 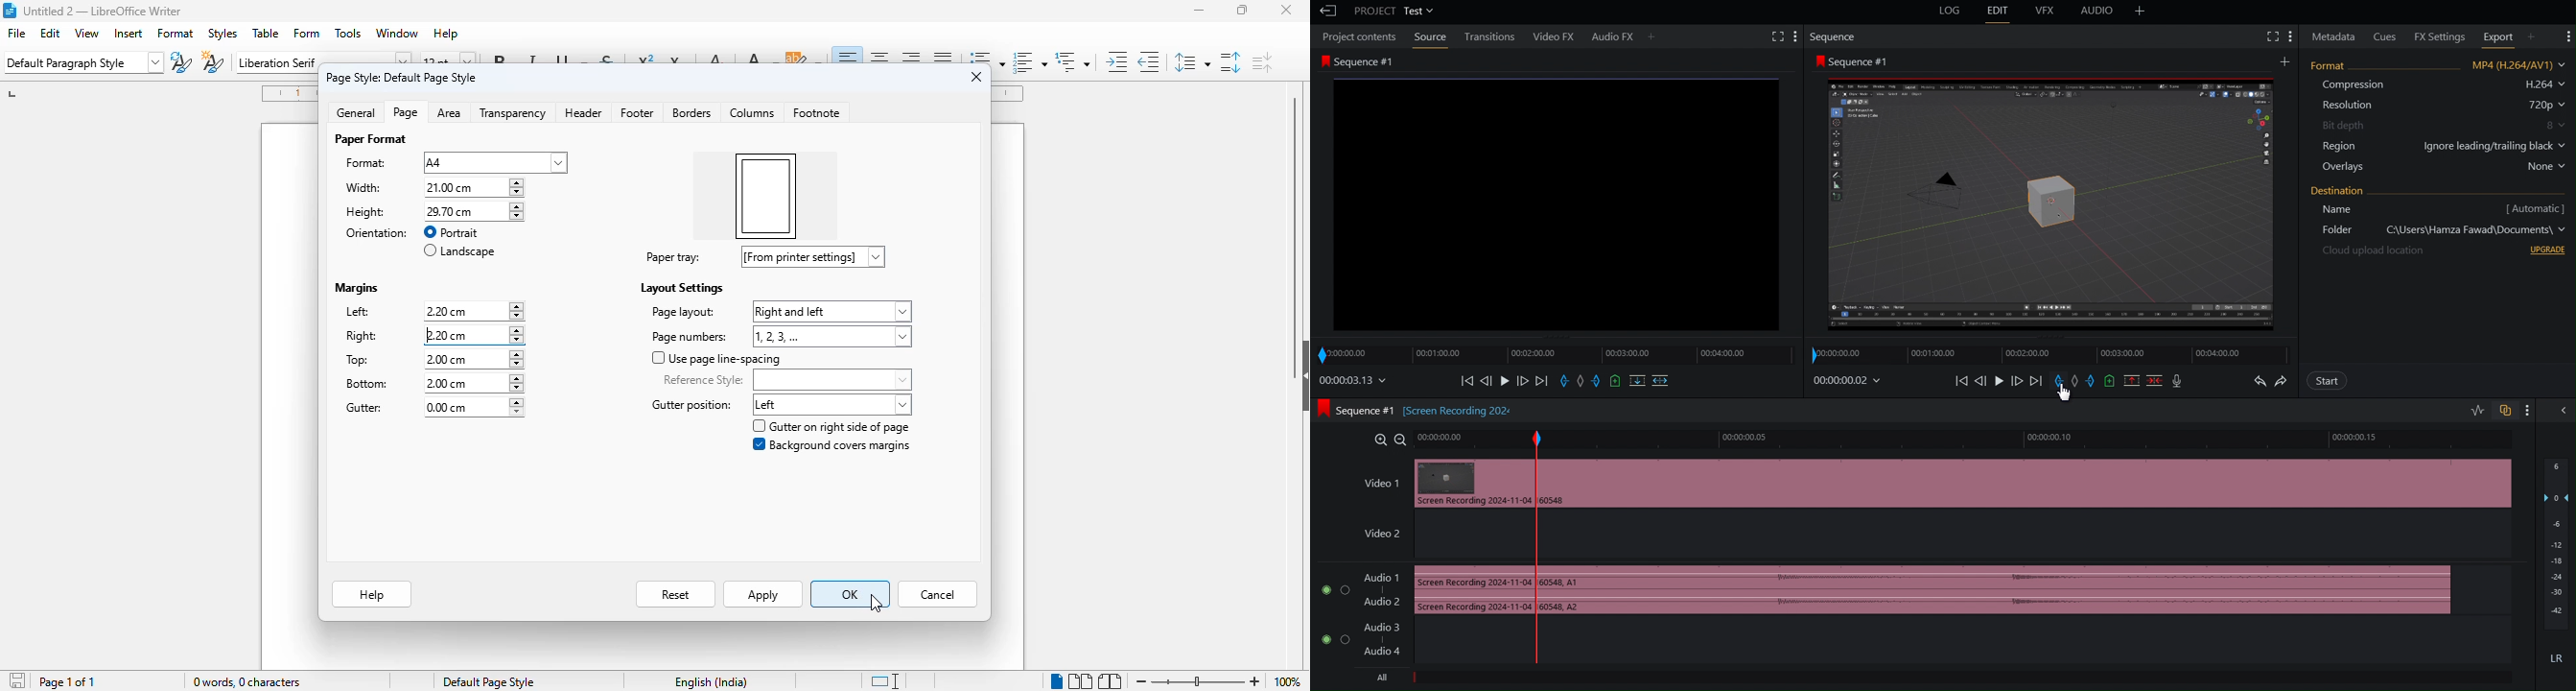 I want to click on borders, so click(x=691, y=112).